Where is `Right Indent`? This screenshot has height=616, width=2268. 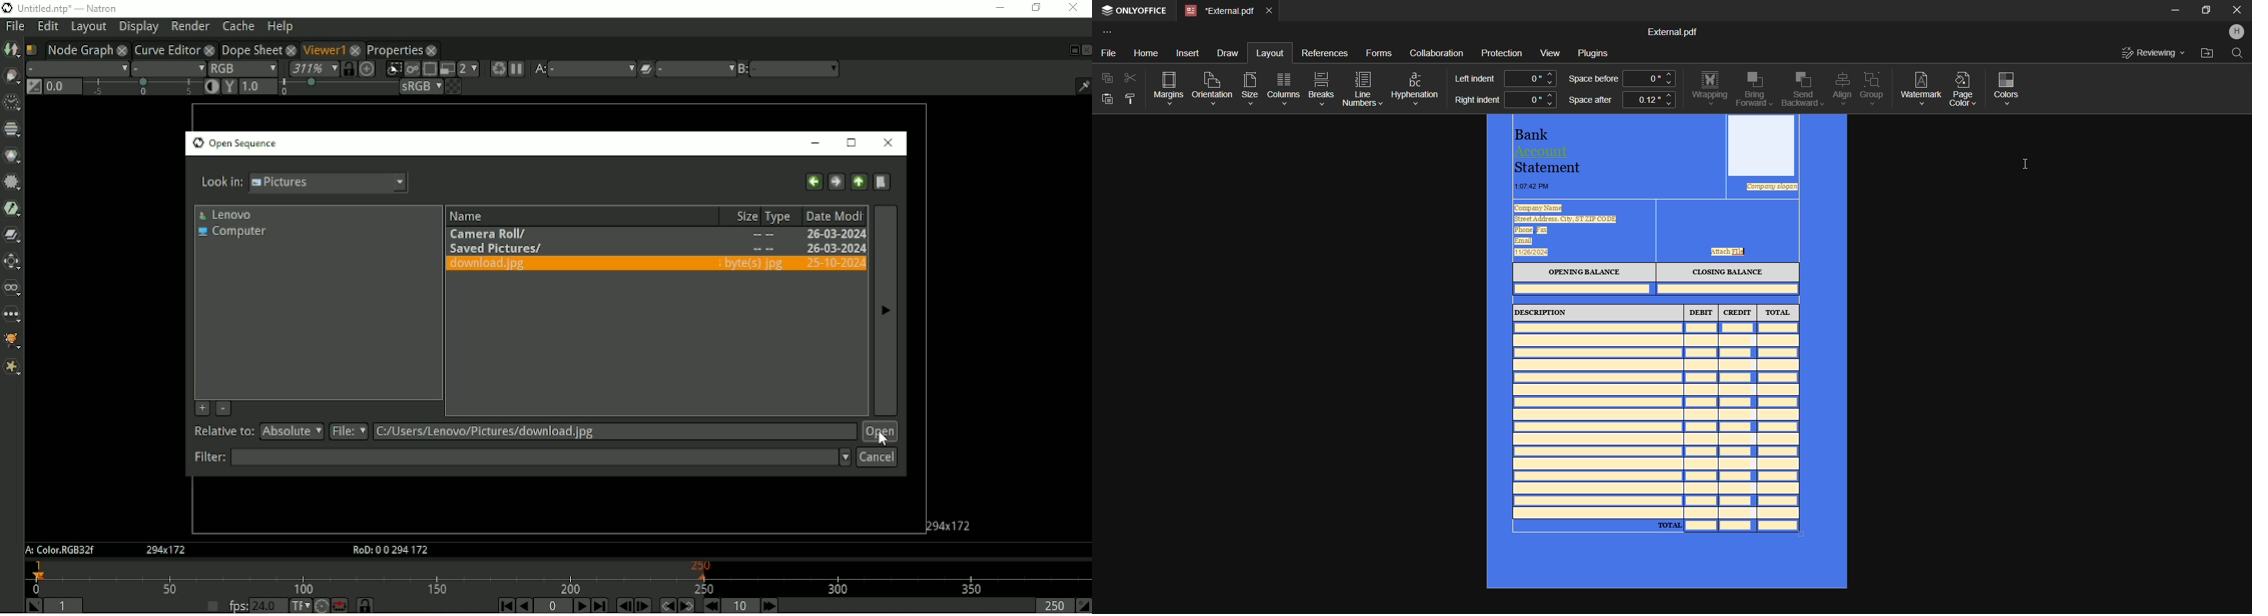
Right Indent is located at coordinates (1476, 101).